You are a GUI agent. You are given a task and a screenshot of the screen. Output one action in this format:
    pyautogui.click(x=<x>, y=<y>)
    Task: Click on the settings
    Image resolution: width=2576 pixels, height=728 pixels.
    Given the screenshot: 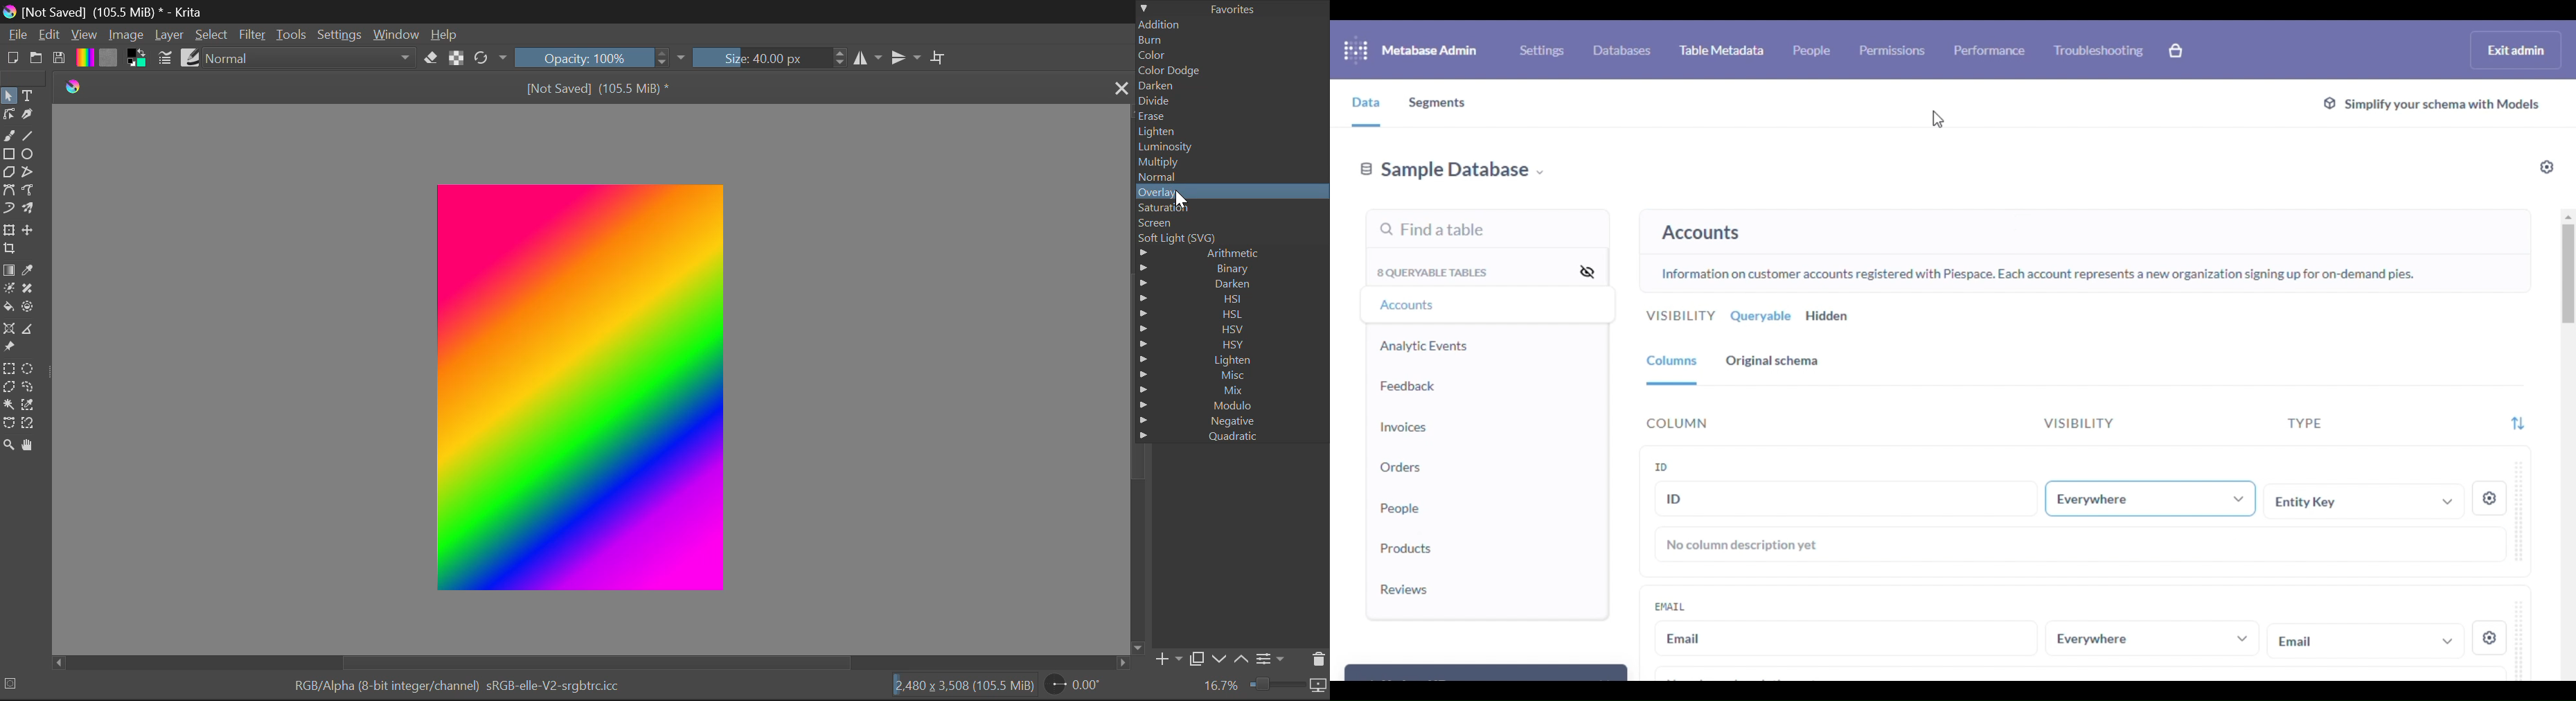 What is the action you would take?
    pyautogui.click(x=2489, y=639)
    